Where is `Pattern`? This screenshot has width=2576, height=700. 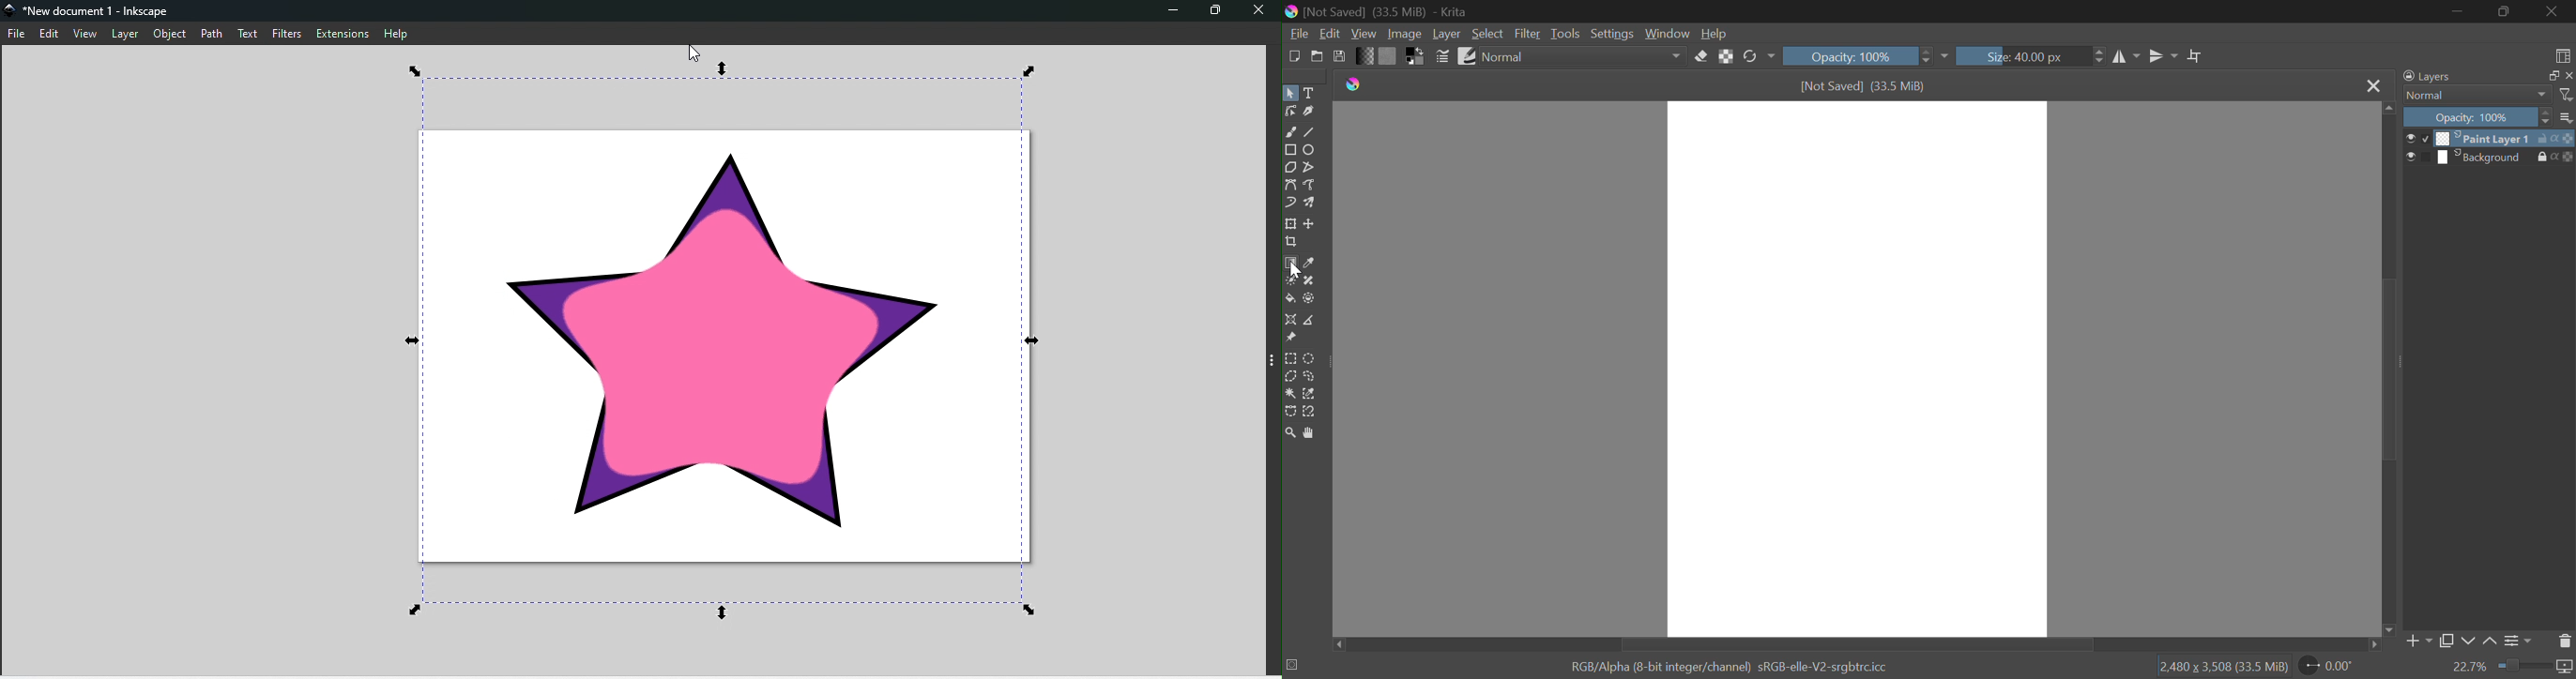 Pattern is located at coordinates (1388, 56).